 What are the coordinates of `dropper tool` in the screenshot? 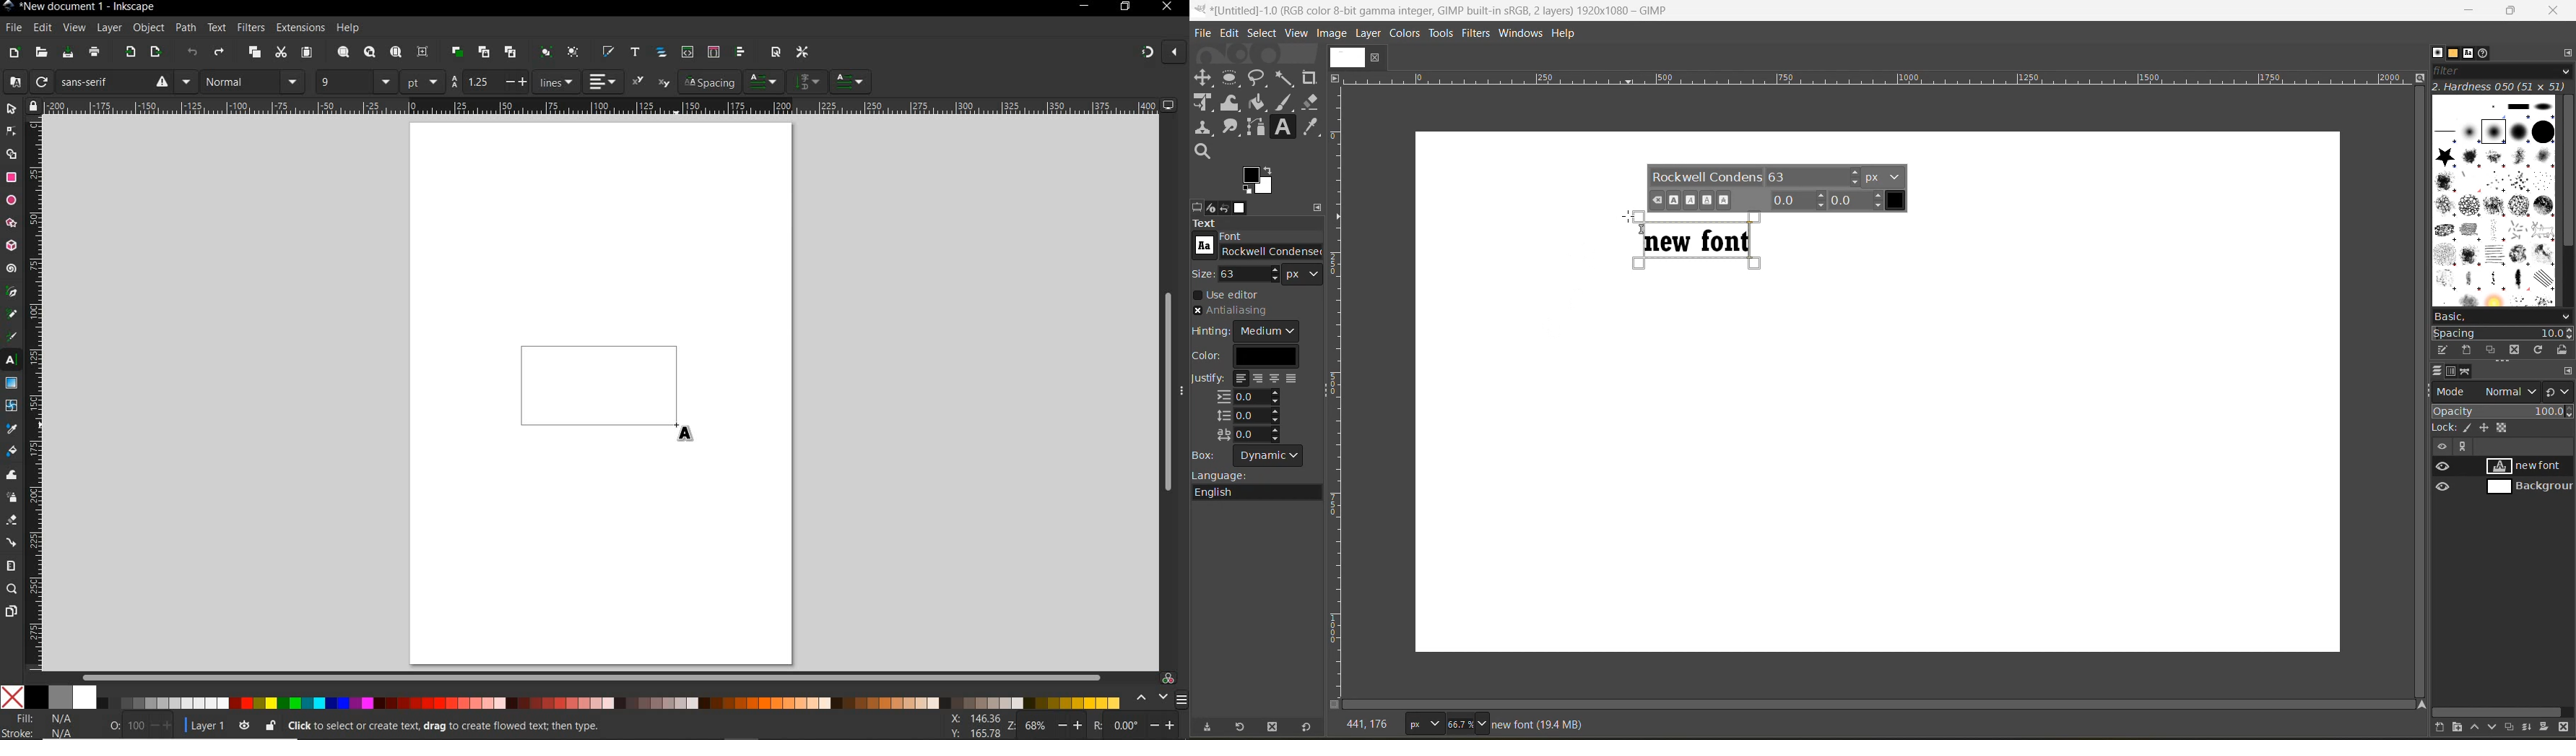 It's located at (12, 430).